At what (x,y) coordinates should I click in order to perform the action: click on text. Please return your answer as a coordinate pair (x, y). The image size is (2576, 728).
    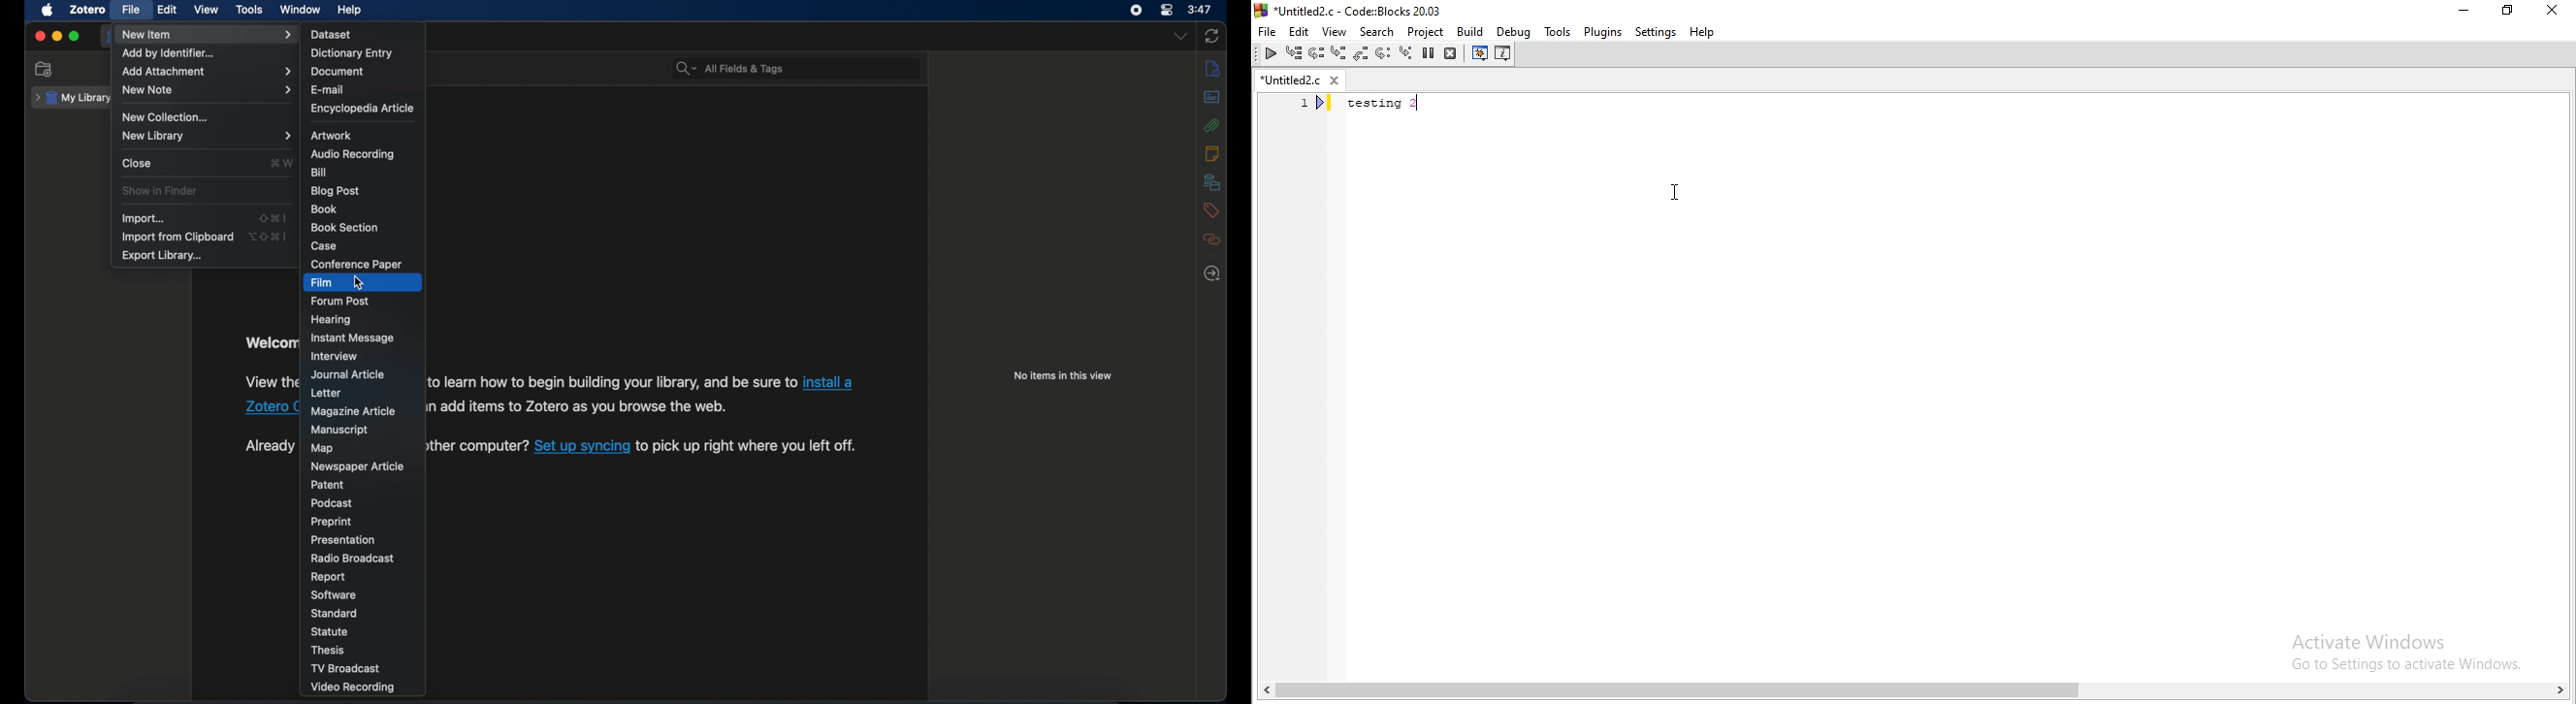
    Looking at the image, I should click on (760, 447).